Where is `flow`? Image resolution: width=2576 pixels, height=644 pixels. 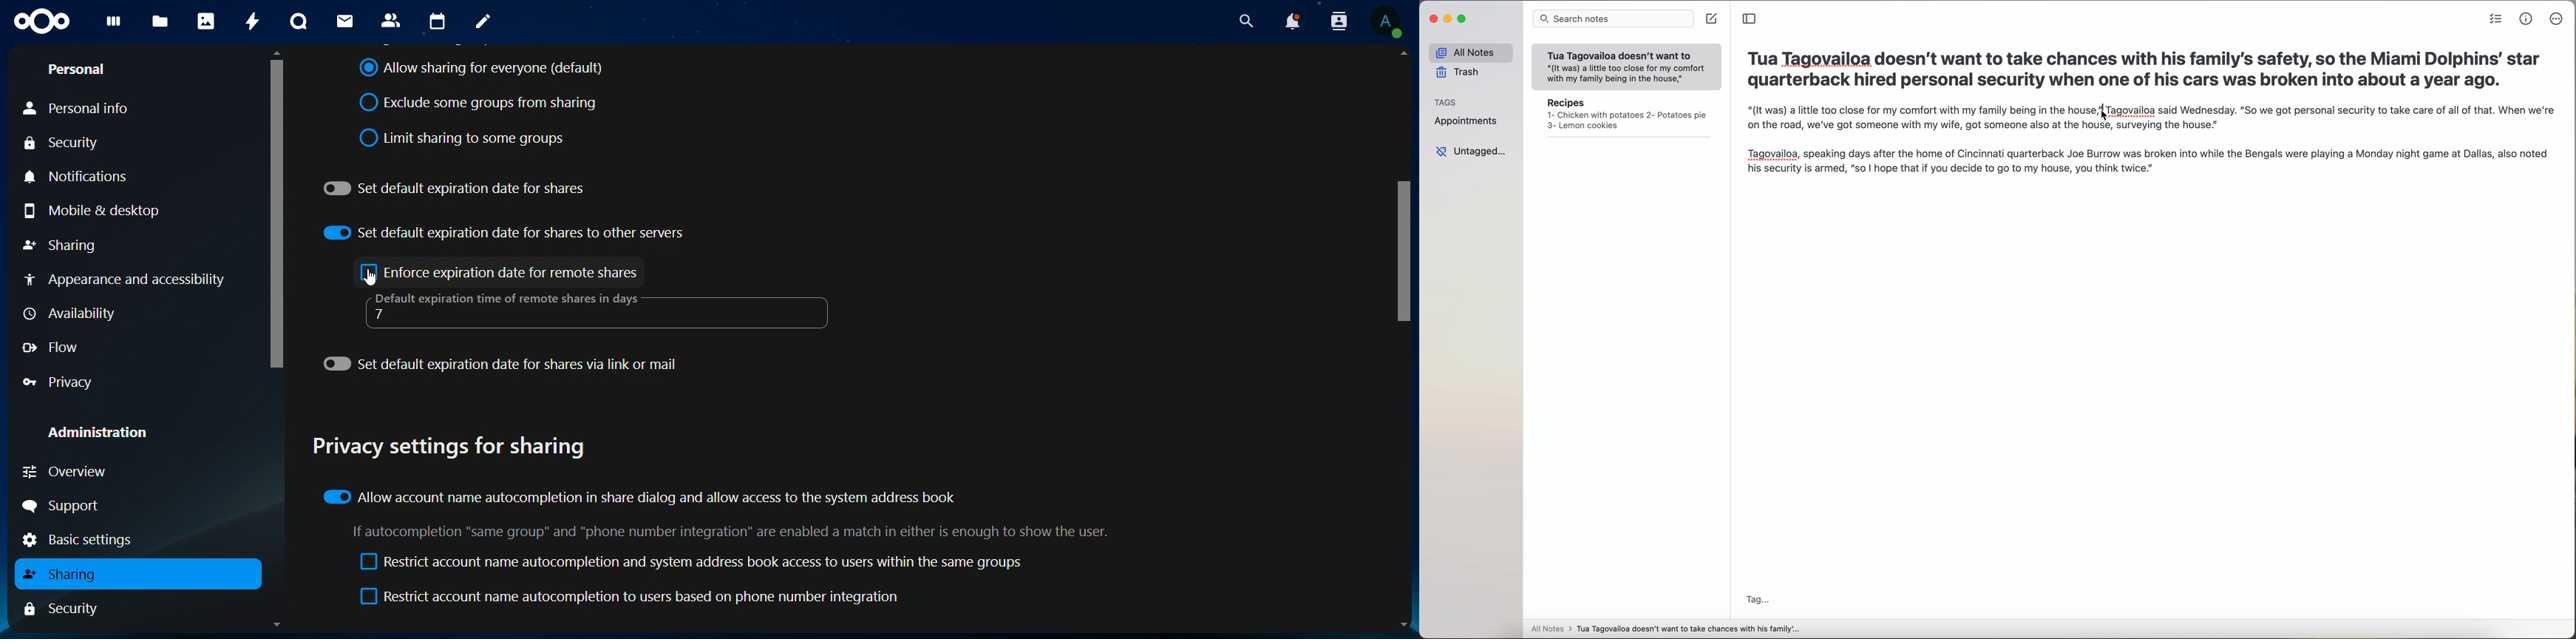
flow is located at coordinates (55, 347).